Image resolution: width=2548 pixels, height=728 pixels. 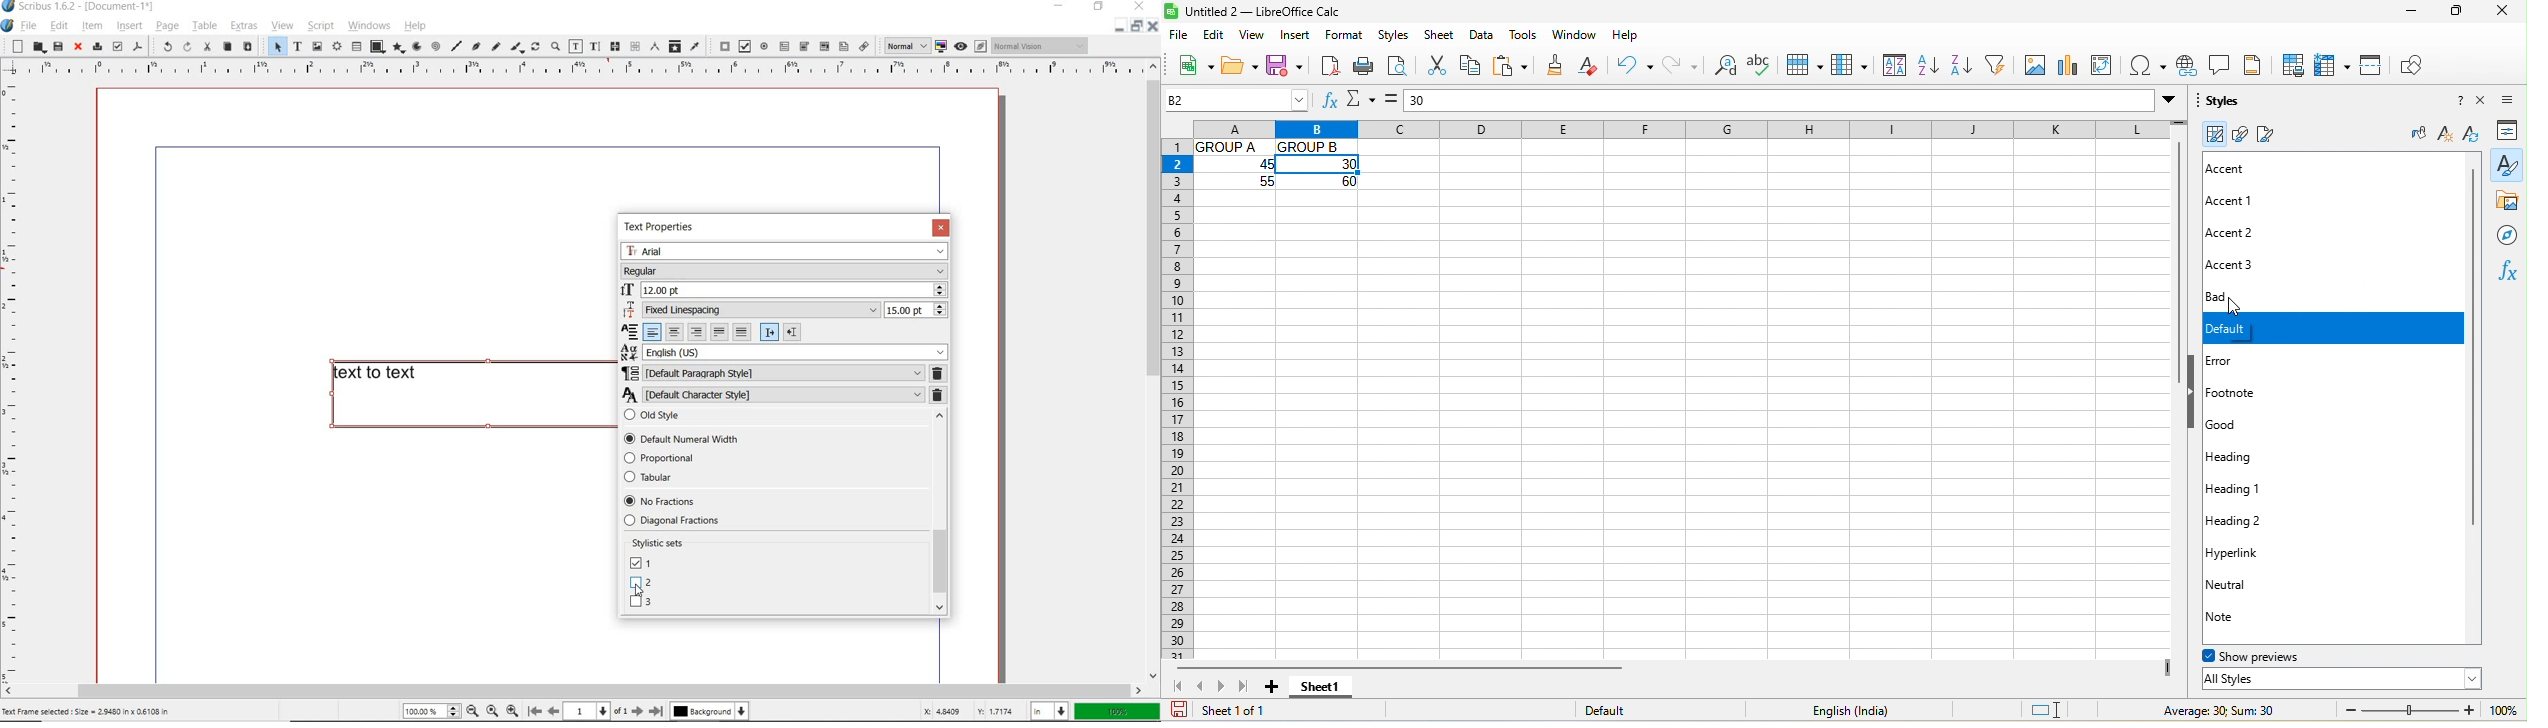 I want to click on open, so click(x=38, y=48).